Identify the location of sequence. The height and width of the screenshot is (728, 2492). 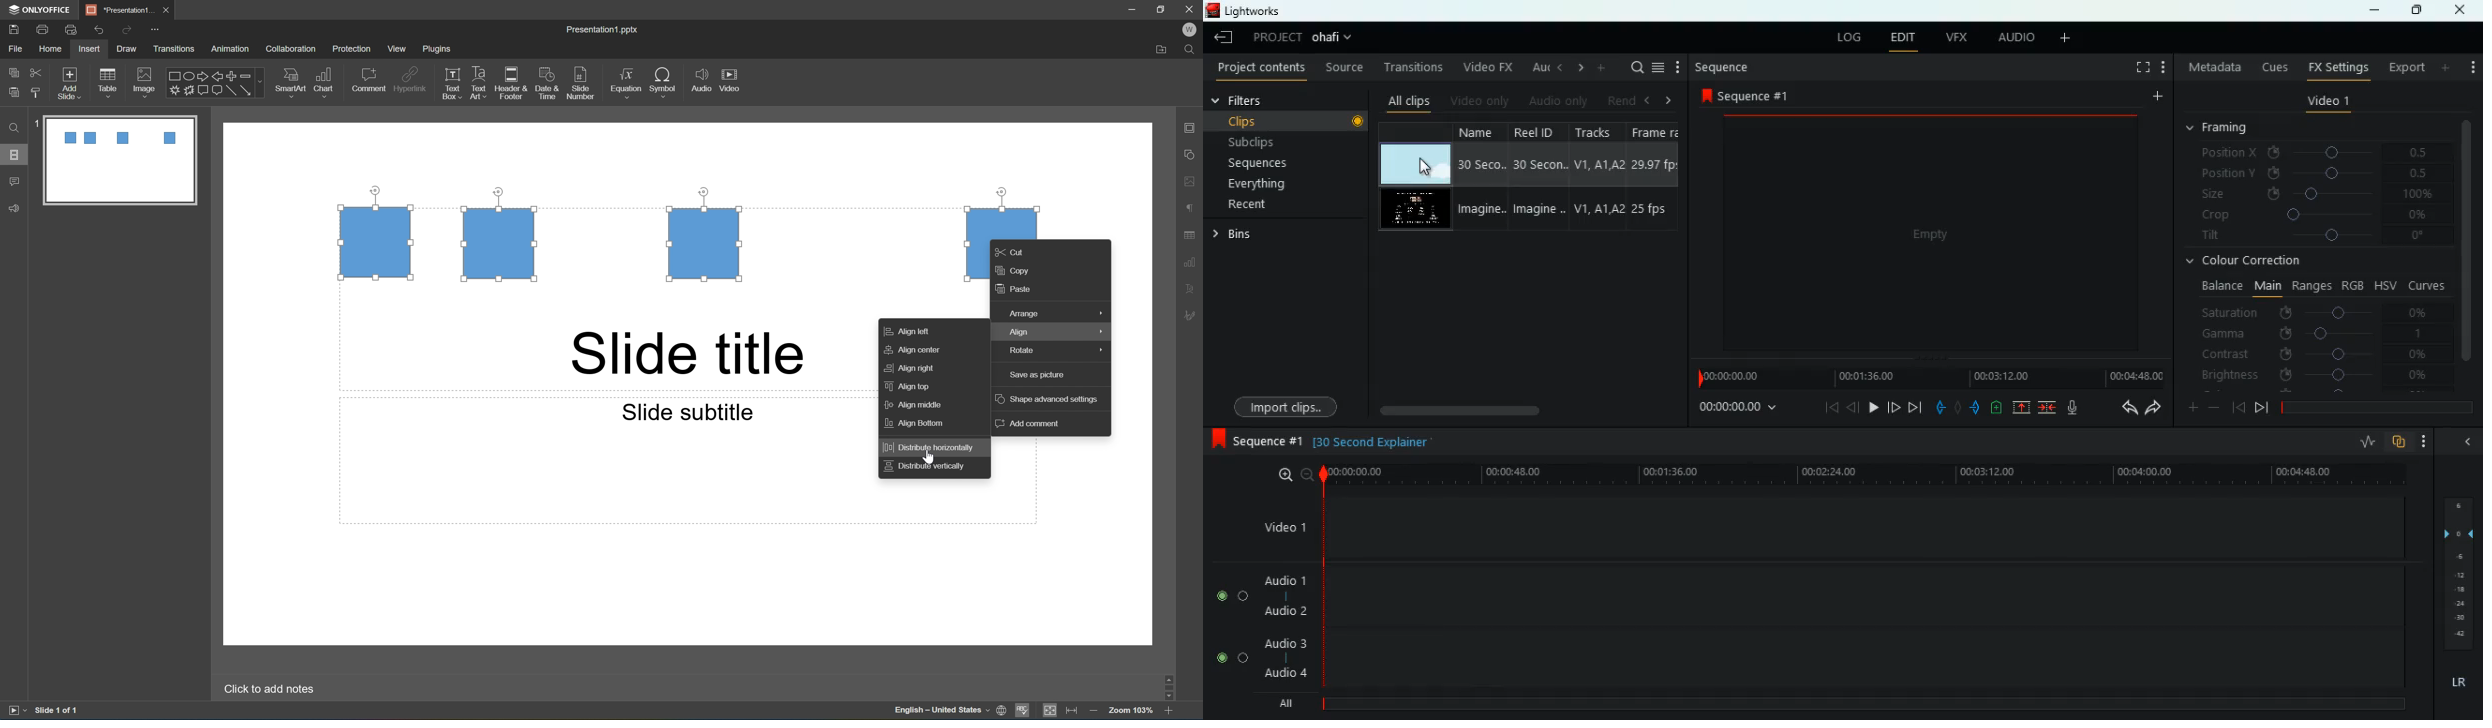
(1724, 67).